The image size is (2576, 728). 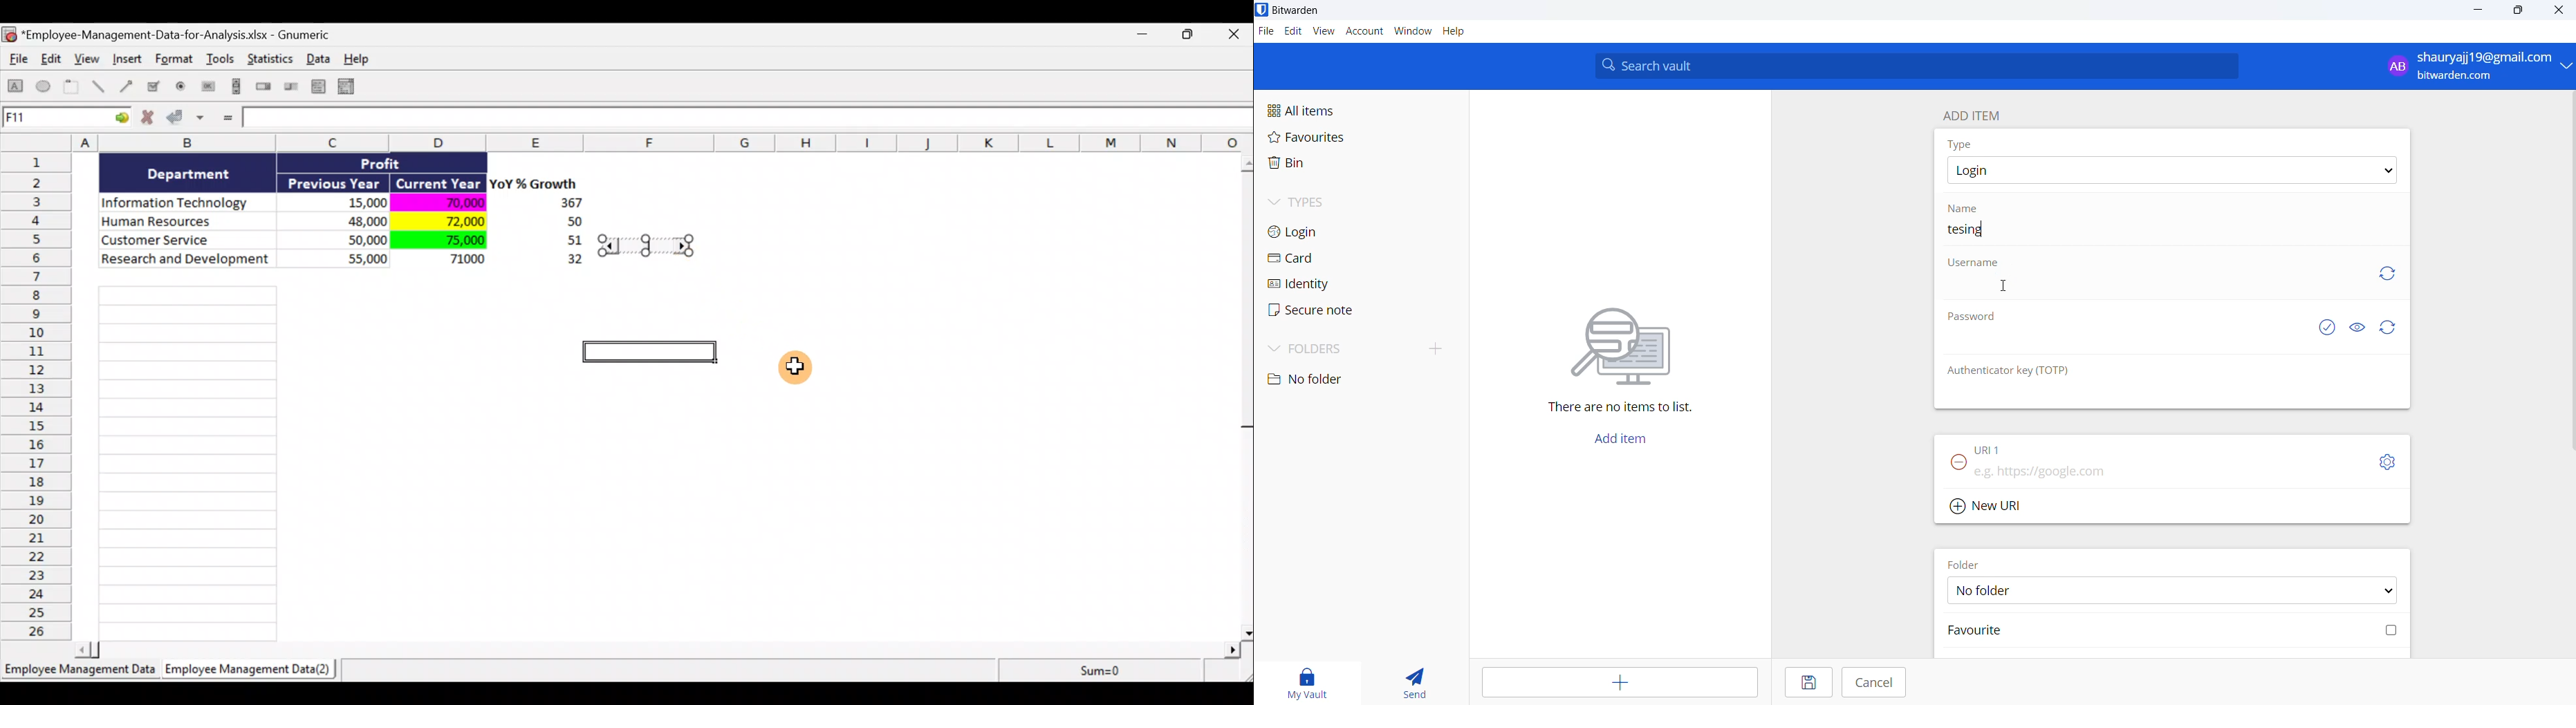 I want to click on Authenticator key (TOTP), so click(x=2023, y=373).